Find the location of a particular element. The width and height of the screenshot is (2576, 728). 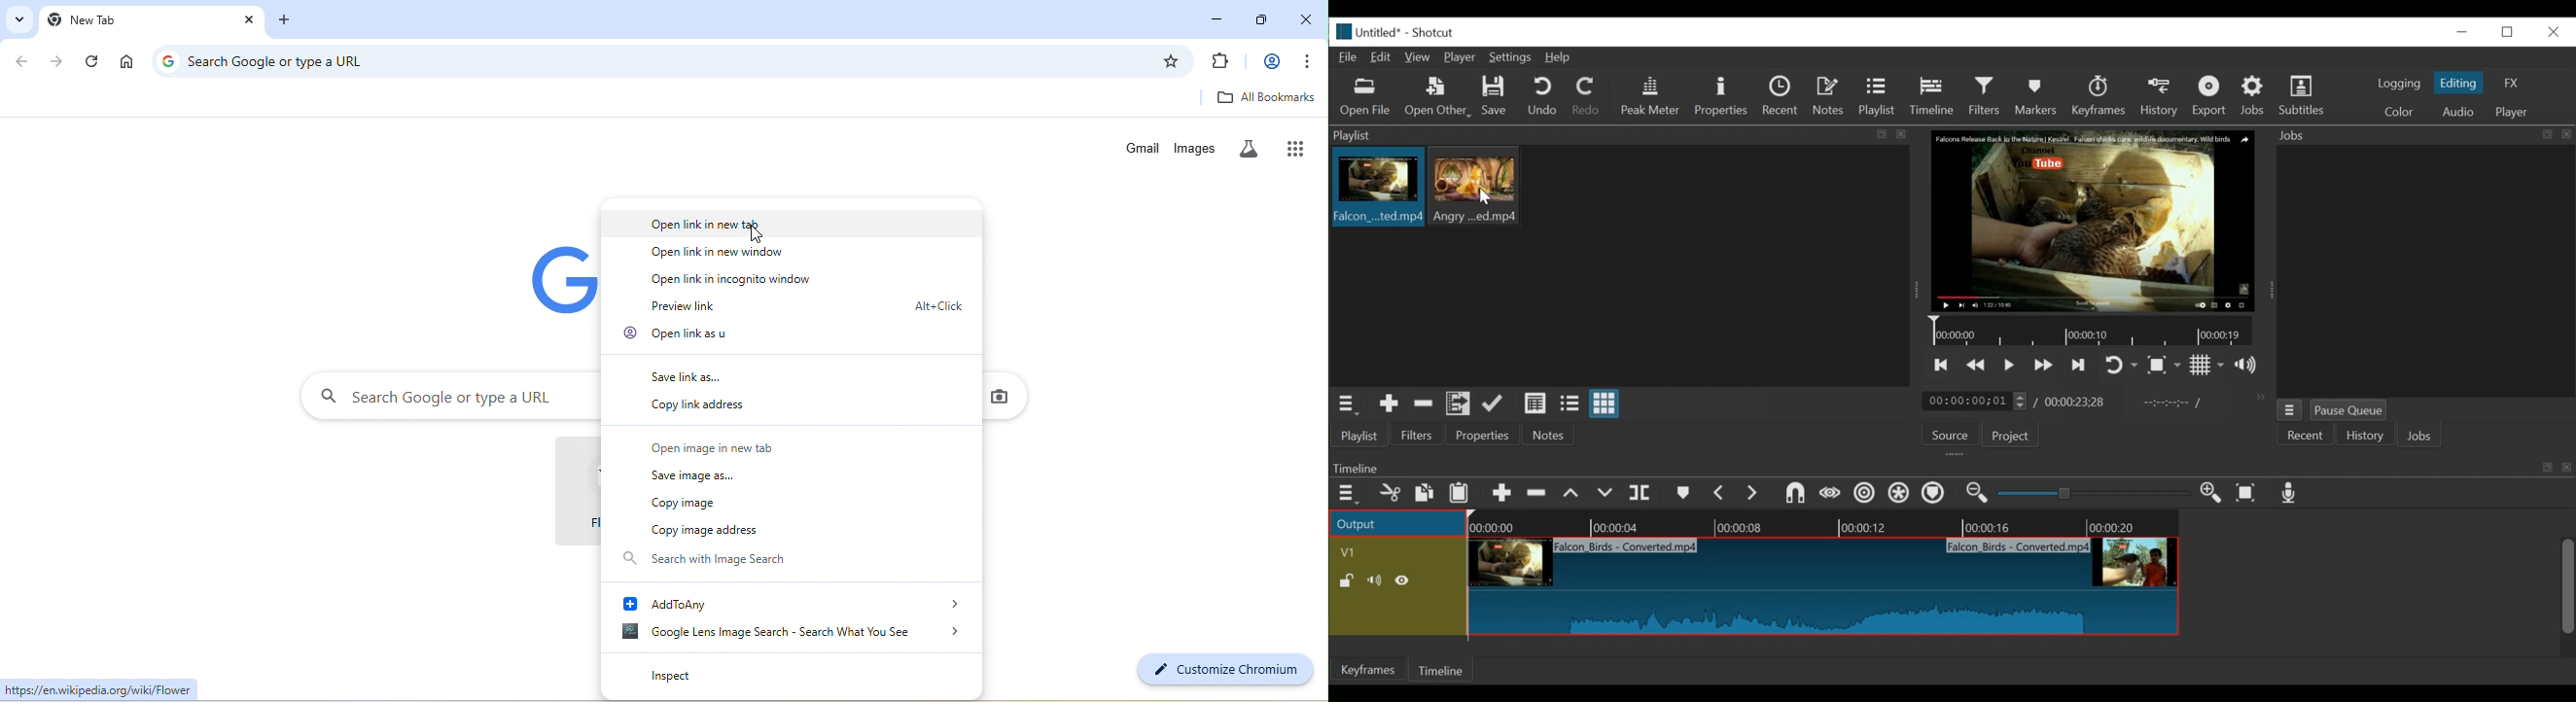

play forward quickly is located at coordinates (2045, 367).